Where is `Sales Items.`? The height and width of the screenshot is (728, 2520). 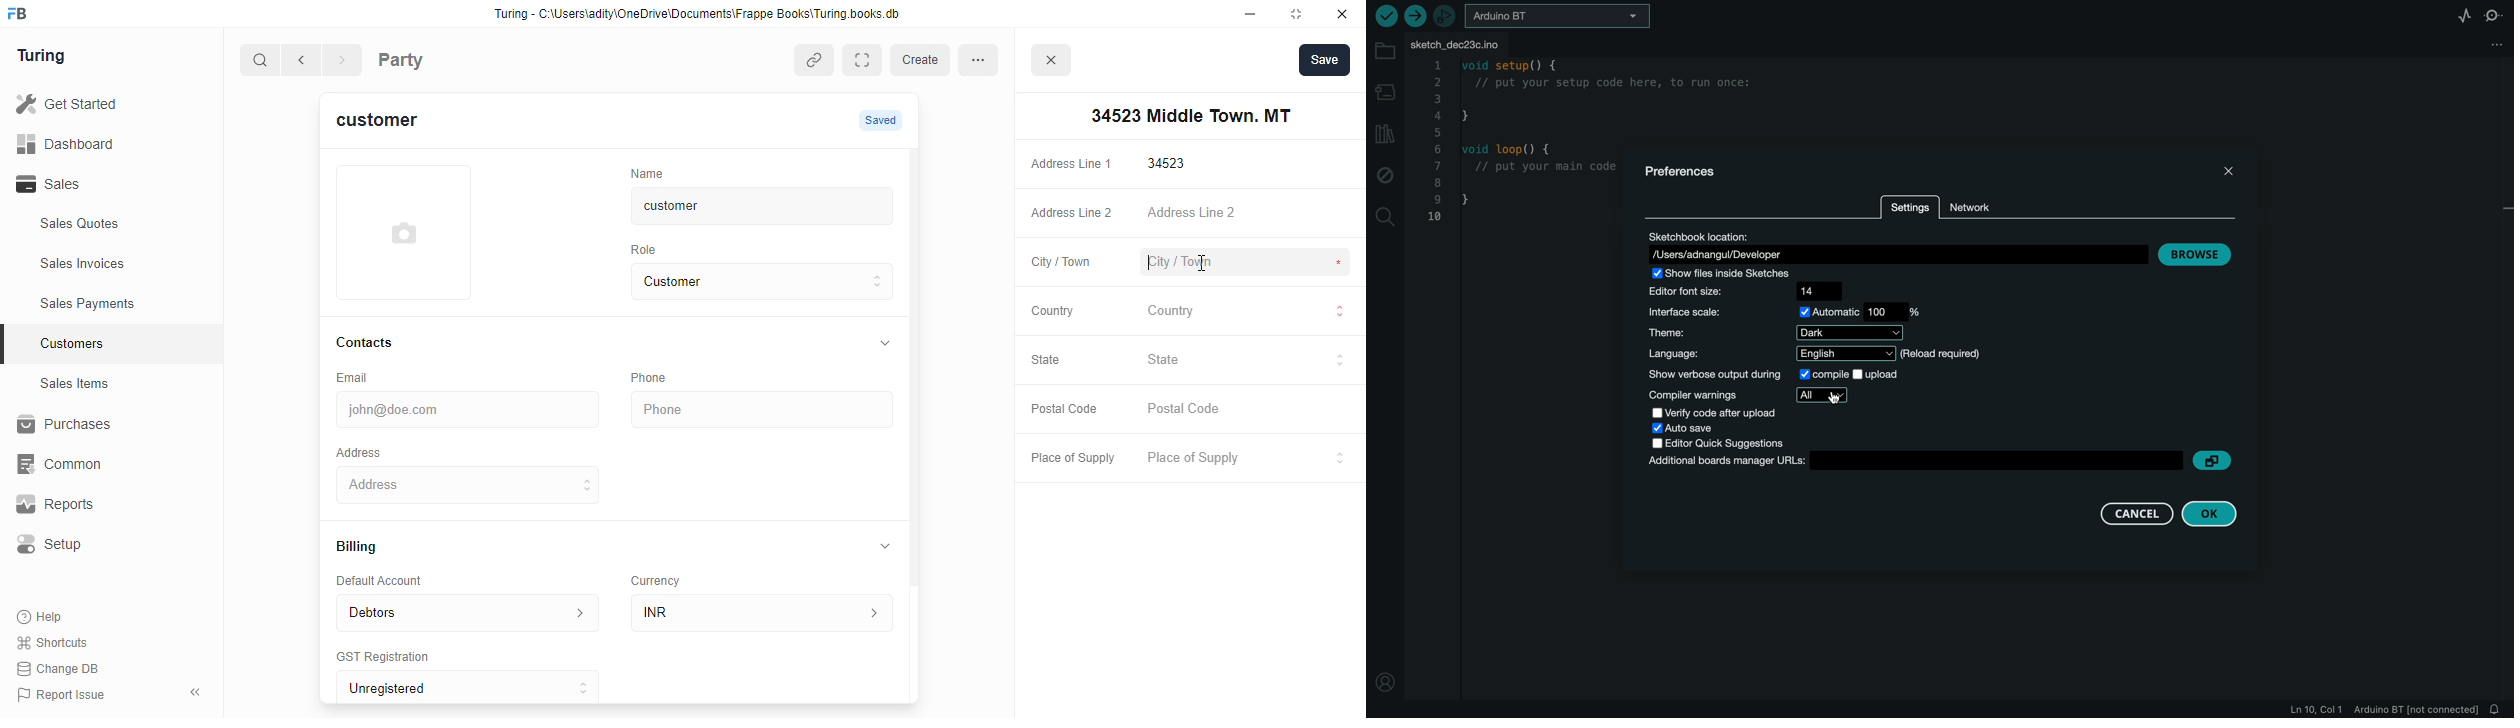
Sales Items. is located at coordinates (111, 384).